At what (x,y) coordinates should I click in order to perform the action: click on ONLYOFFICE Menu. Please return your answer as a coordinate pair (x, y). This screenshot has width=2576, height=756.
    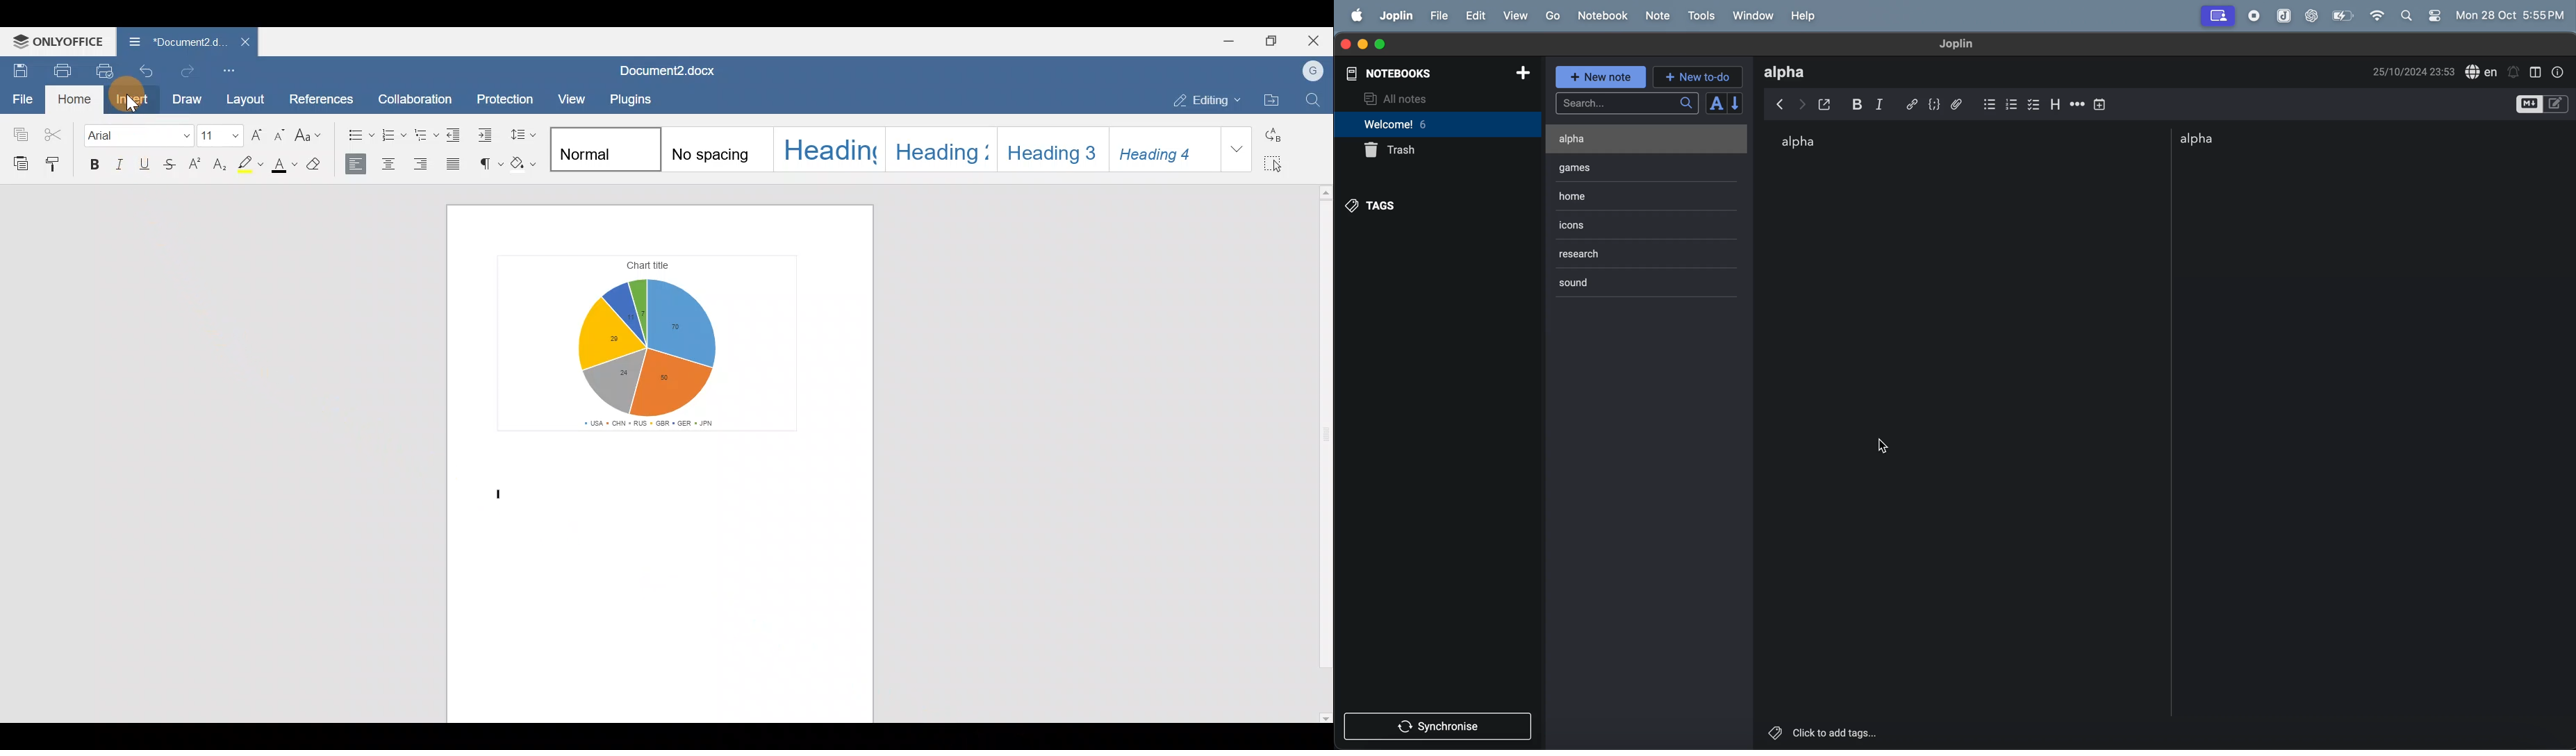
    Looking at the image, I should click on (57, 41).